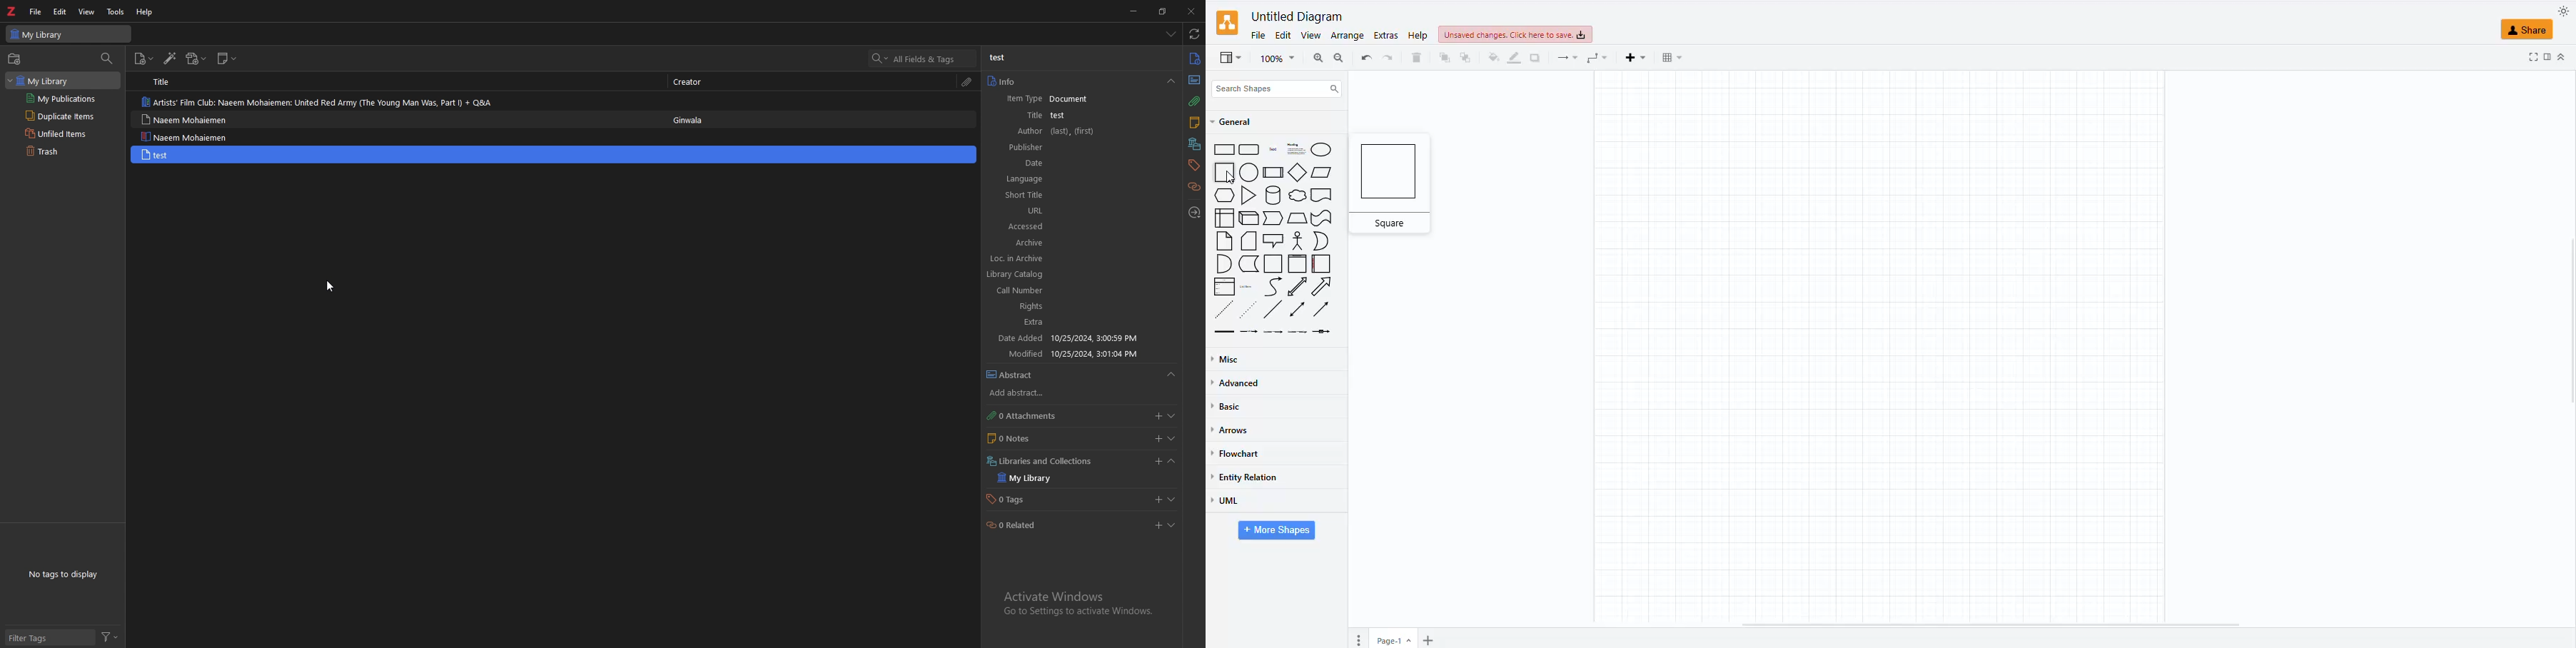 Image resolution: width=2576 pixels, height=672 pixels. What do you see at coordinates (1194, 101) in the screenshot?
I see `attachments` at bounding box center [1194, 101].